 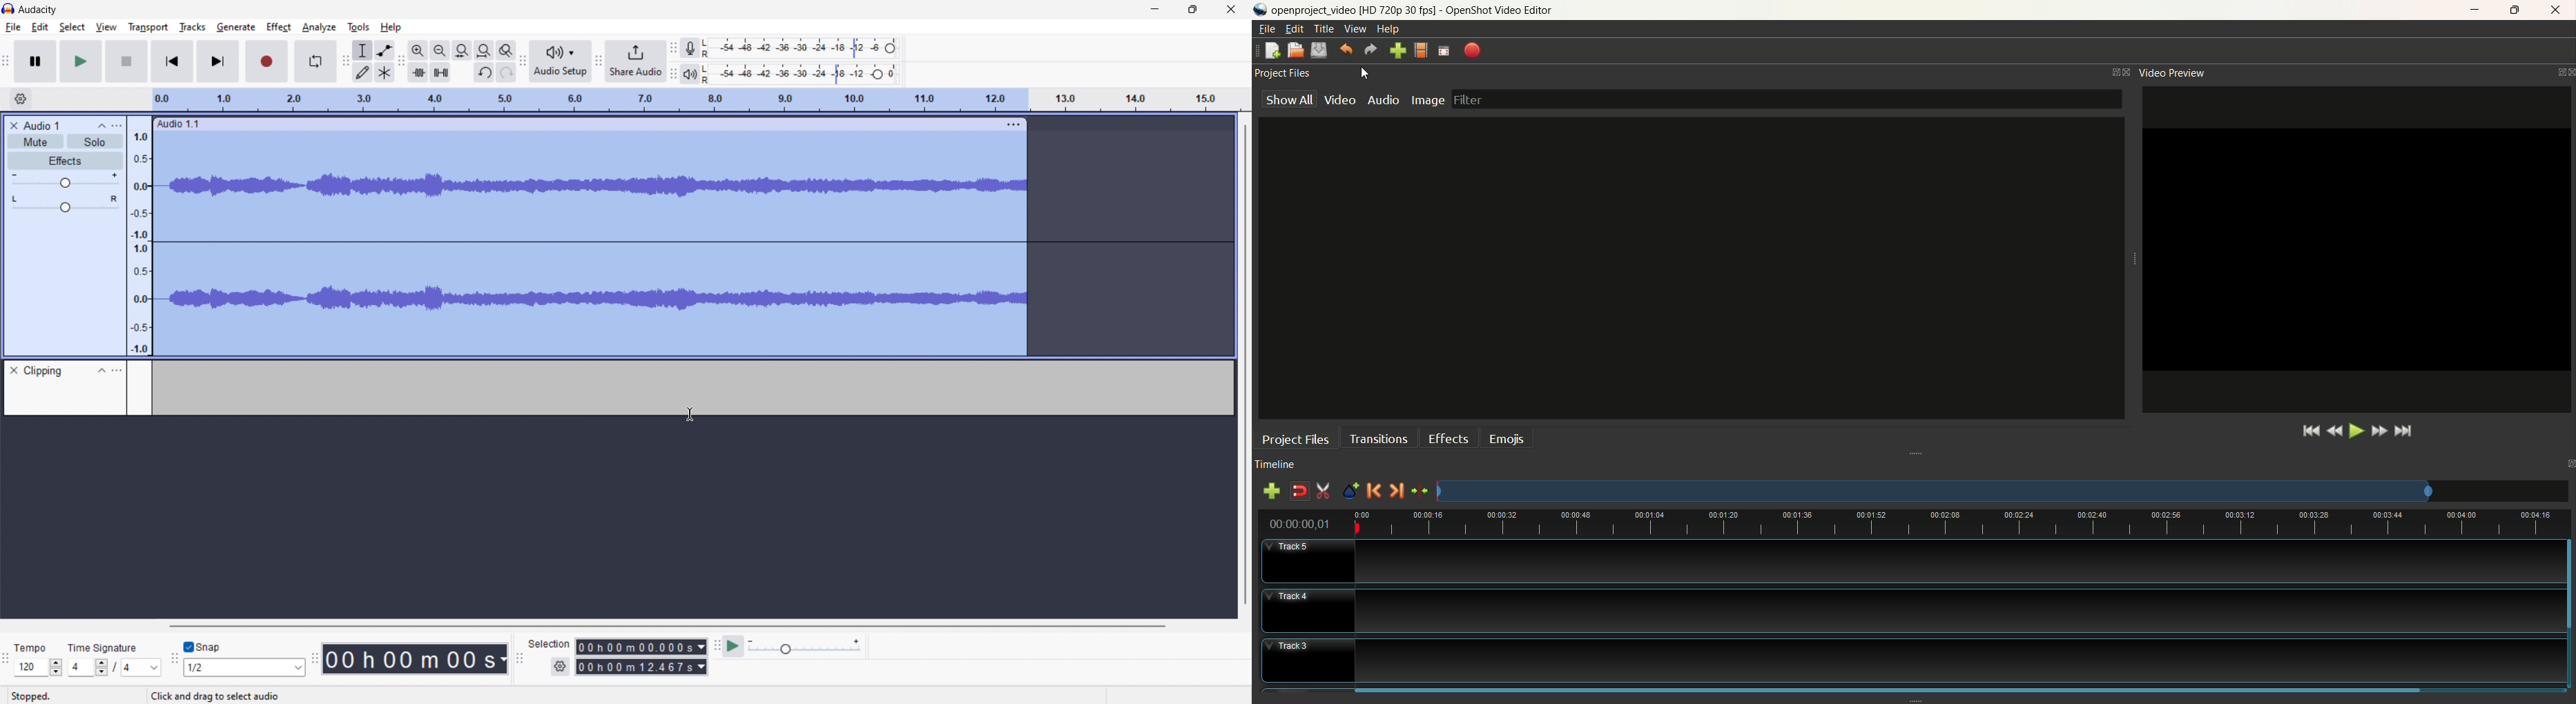 I want to click on track5, so click(x=1912, y=558).